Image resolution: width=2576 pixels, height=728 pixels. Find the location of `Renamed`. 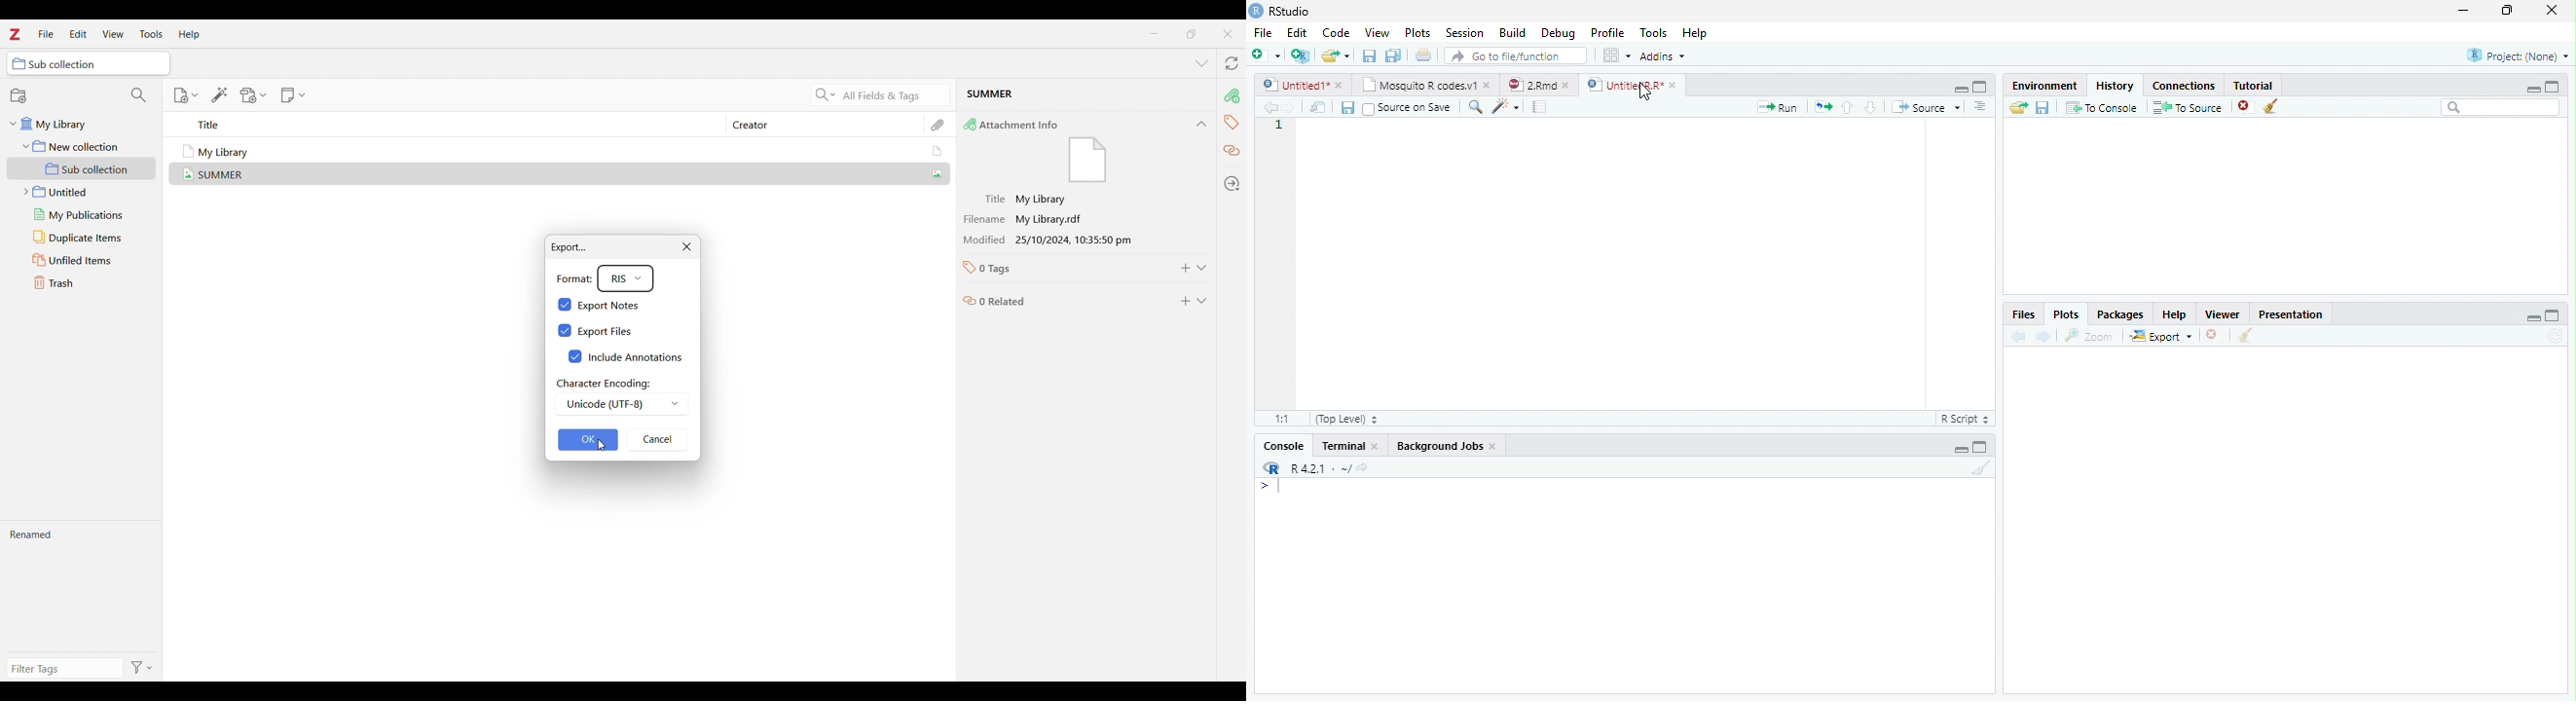

Renamed is located at coordinates (80, 586).